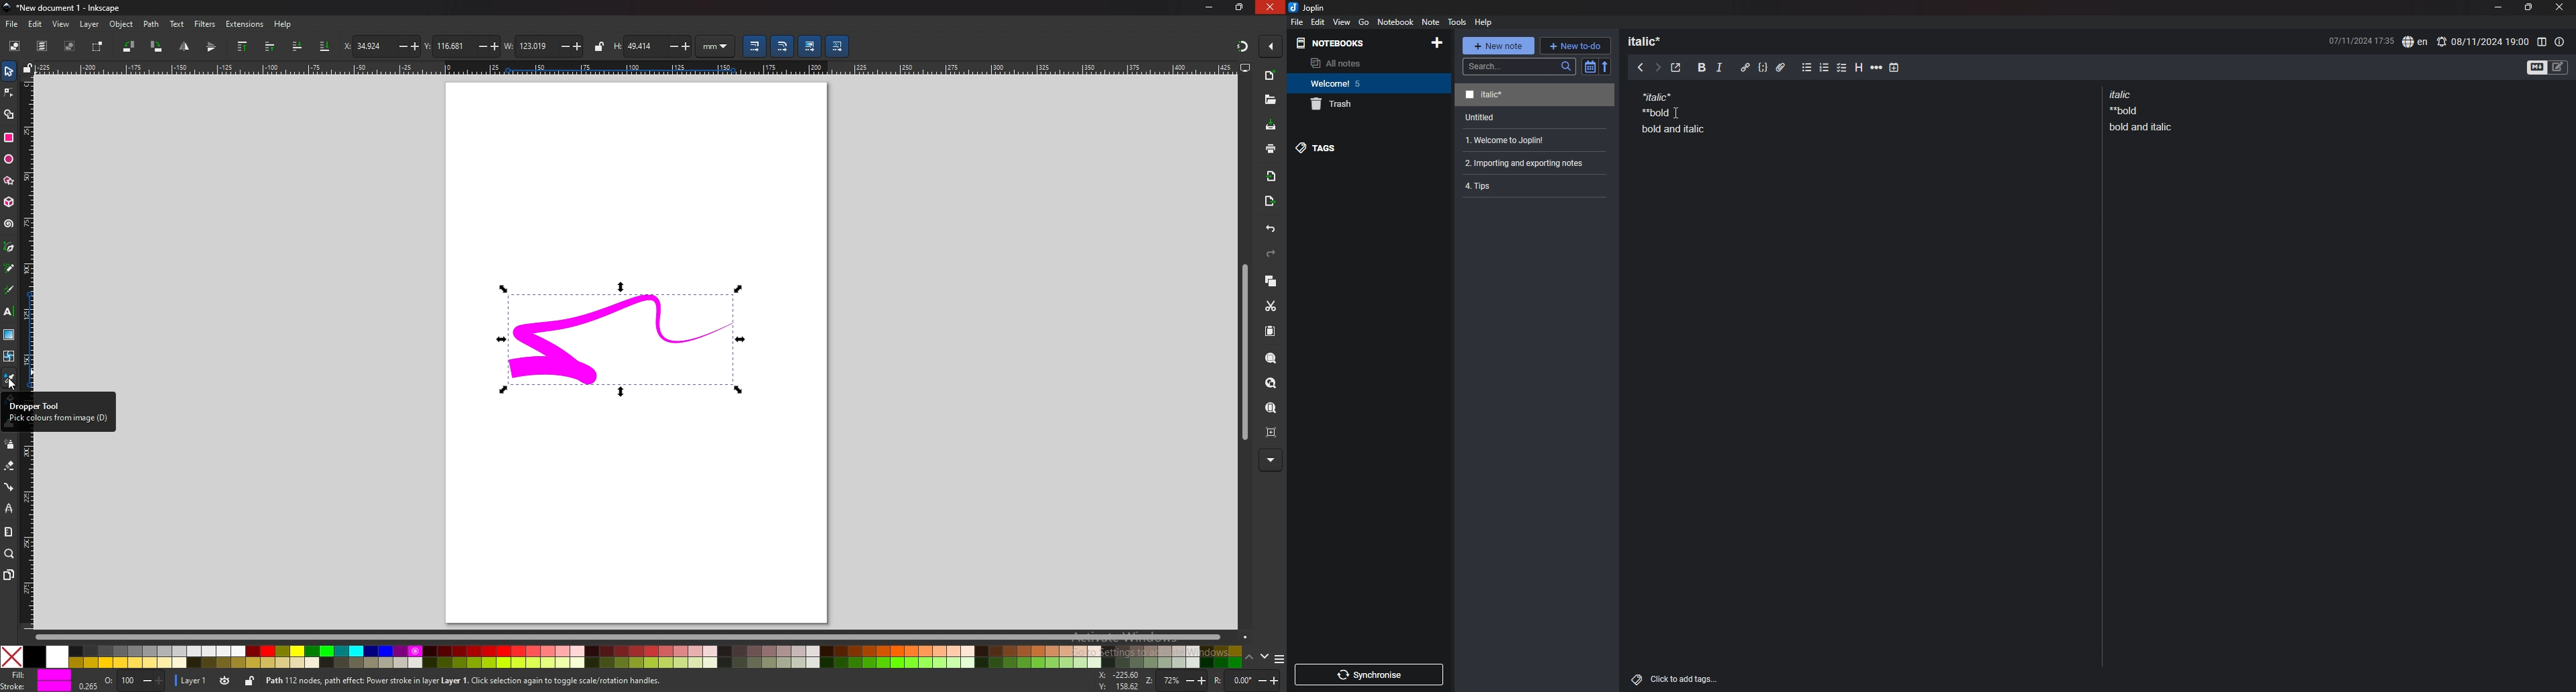 Image resolution: width=2576 pixels, height=700 pixels. Describe the element at coordinates (1529, 163) in the screenshot. I see `note` at that location.